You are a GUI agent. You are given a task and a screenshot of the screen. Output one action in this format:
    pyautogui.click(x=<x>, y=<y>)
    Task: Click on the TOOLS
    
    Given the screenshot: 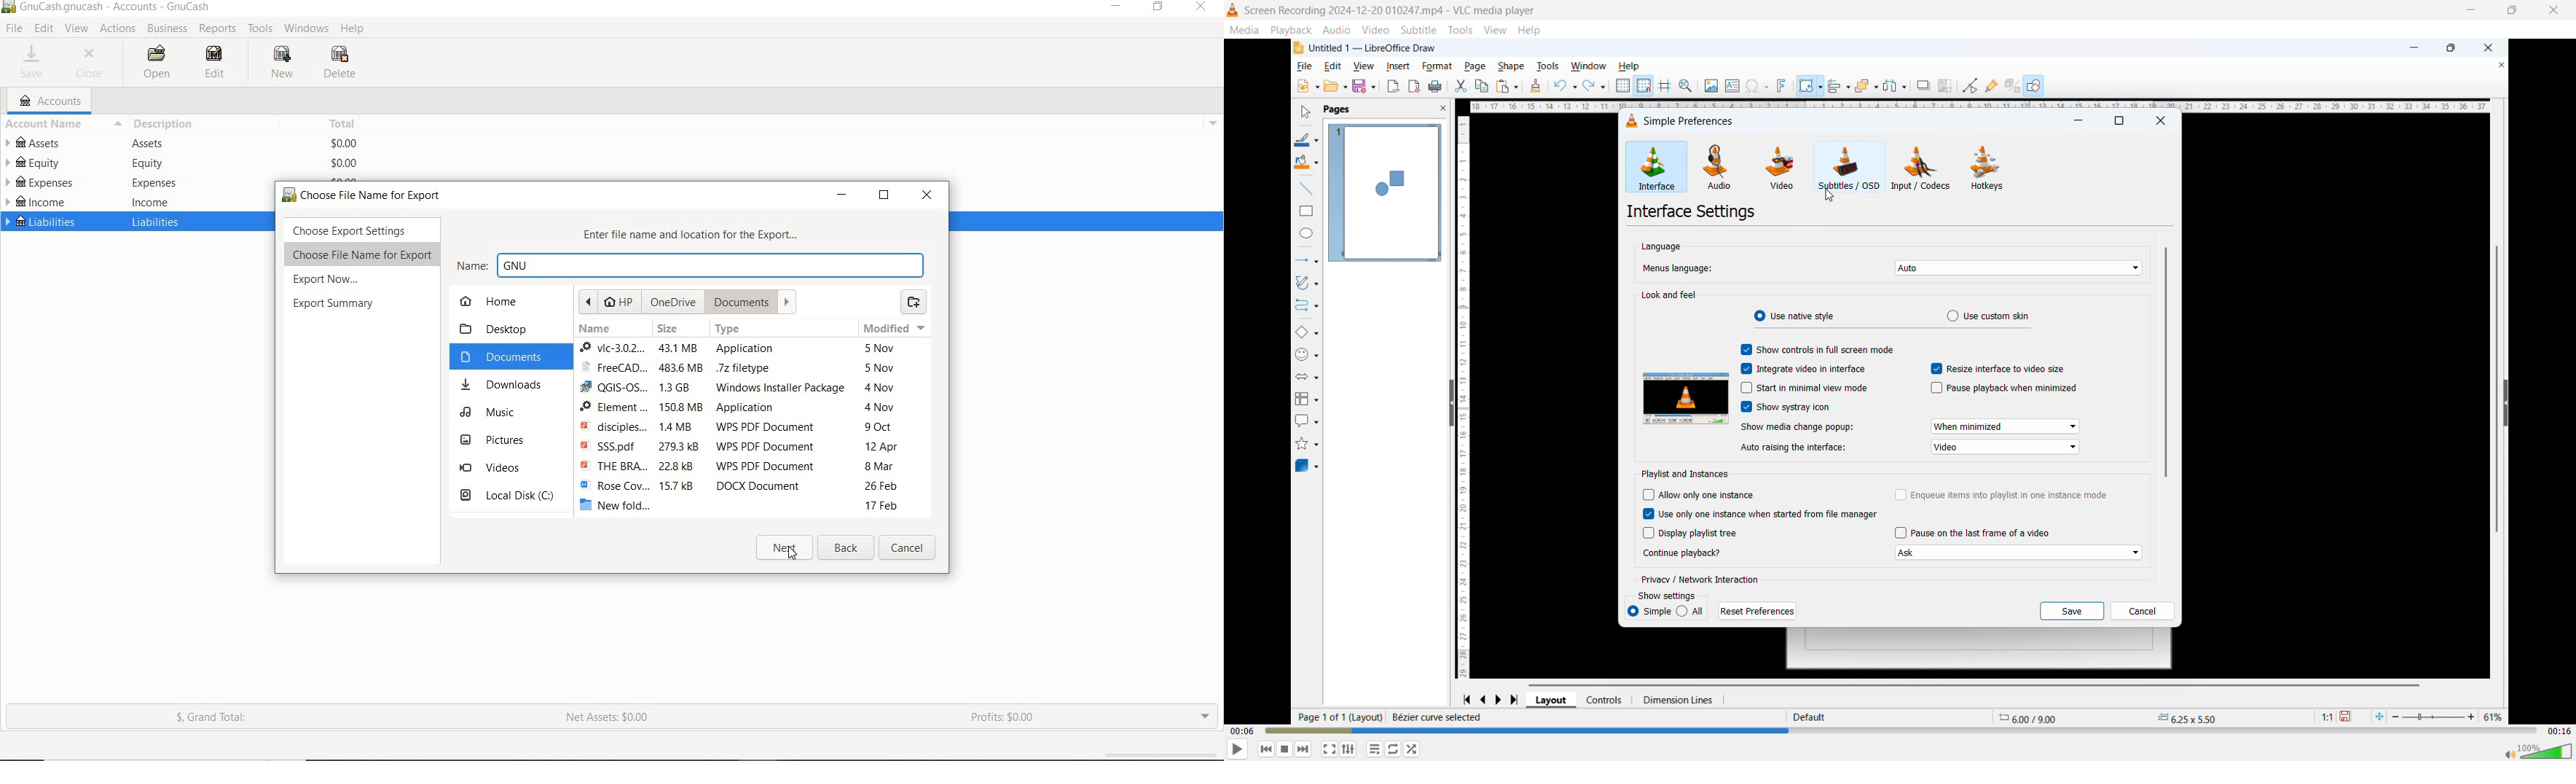 What is the action you would take?
    pyautogui.click(x=261, y=29)
    